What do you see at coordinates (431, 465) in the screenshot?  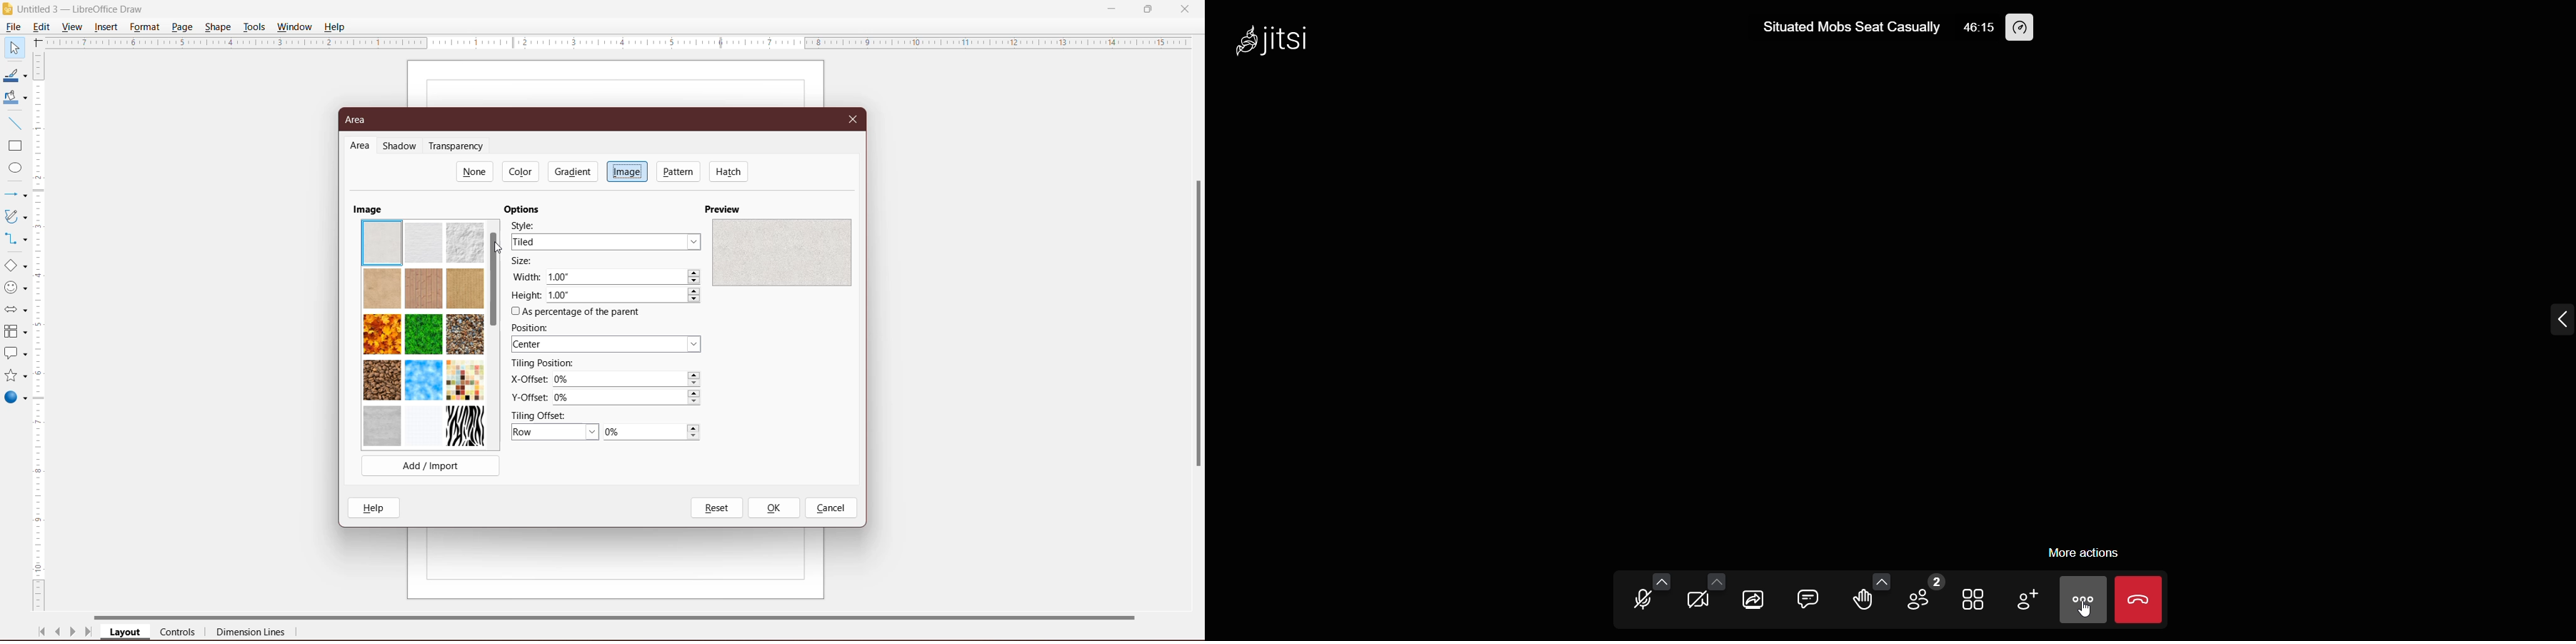 I see `Add/Import` at bounding box center [431, 465].